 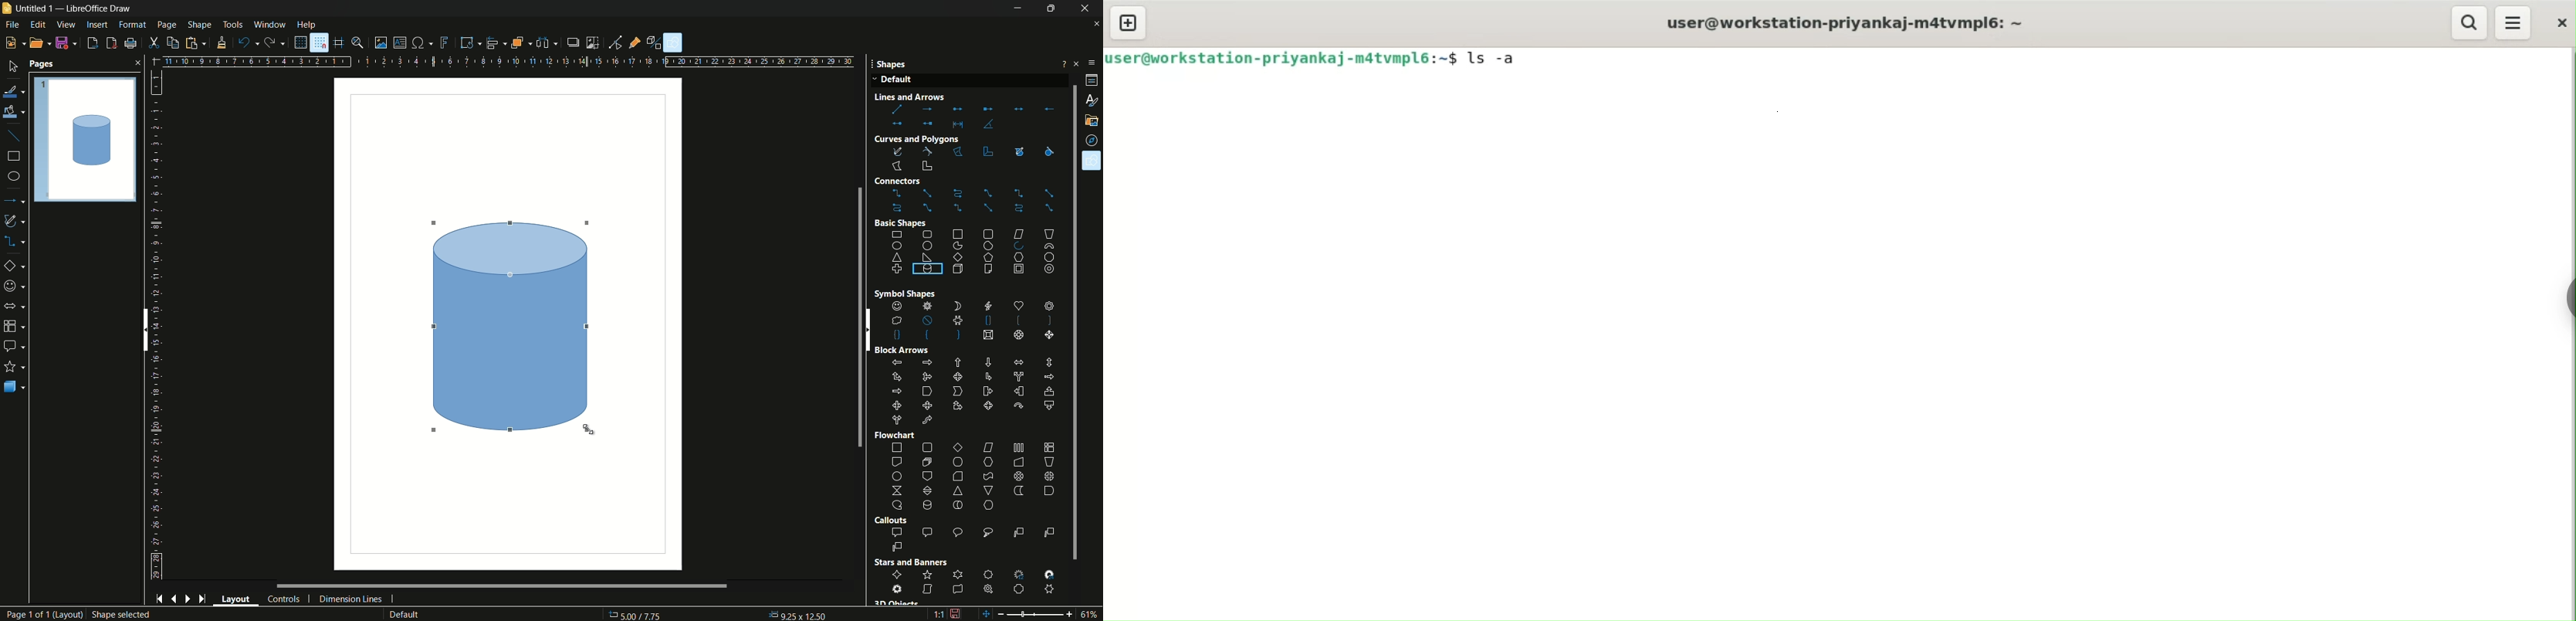 I want to click on 36.86, so click(x=642, y=615).